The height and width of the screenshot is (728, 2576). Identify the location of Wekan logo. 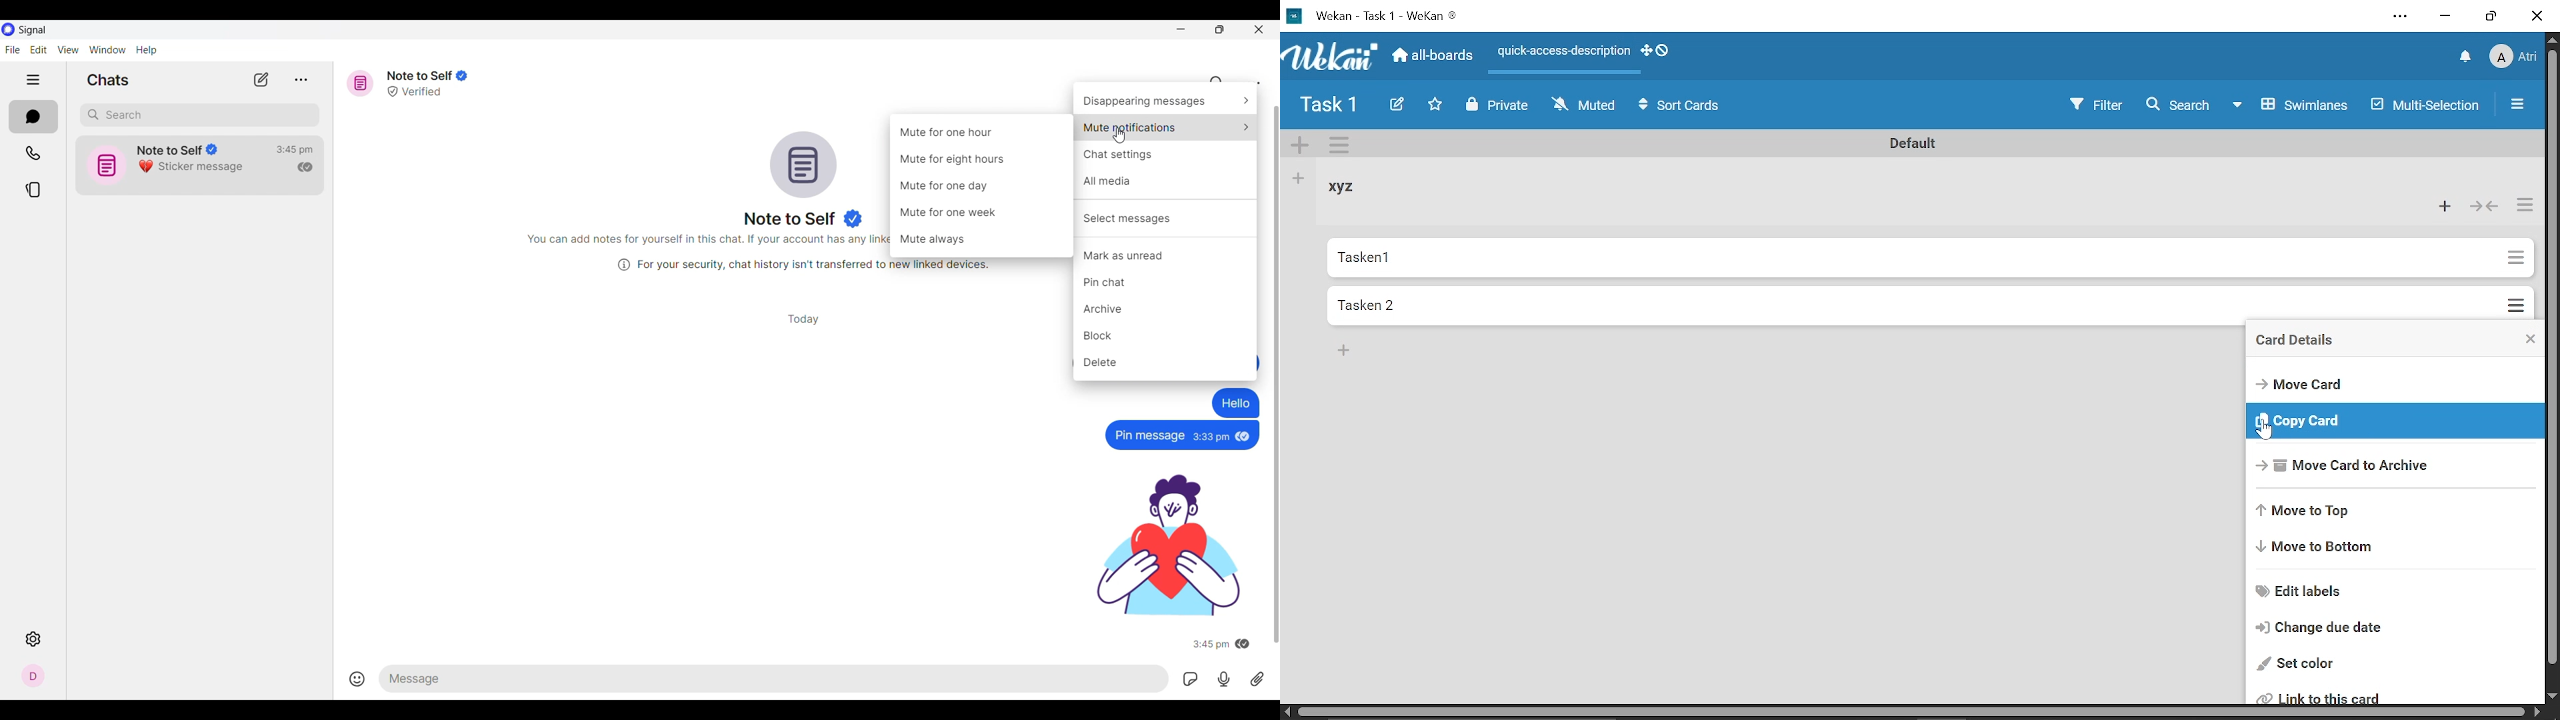
(1332, 58).